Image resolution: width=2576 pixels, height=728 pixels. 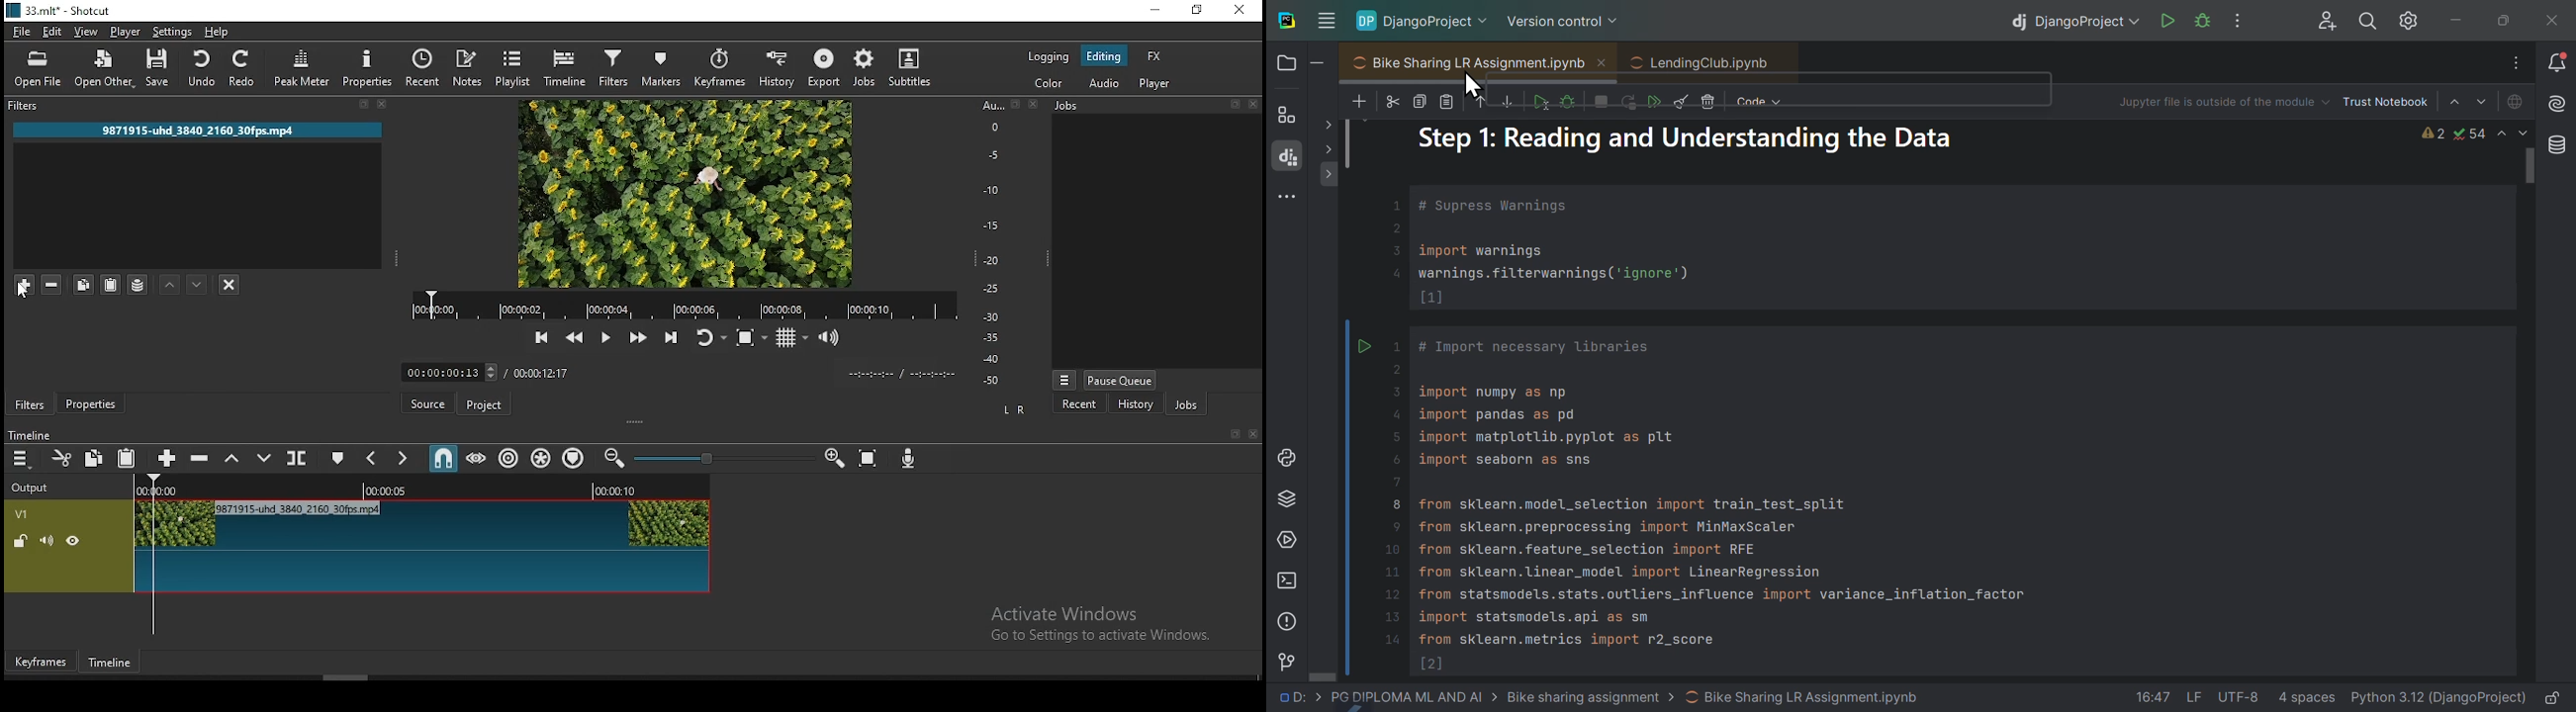 I want to click on move filter down, so click(x=197, y=285).